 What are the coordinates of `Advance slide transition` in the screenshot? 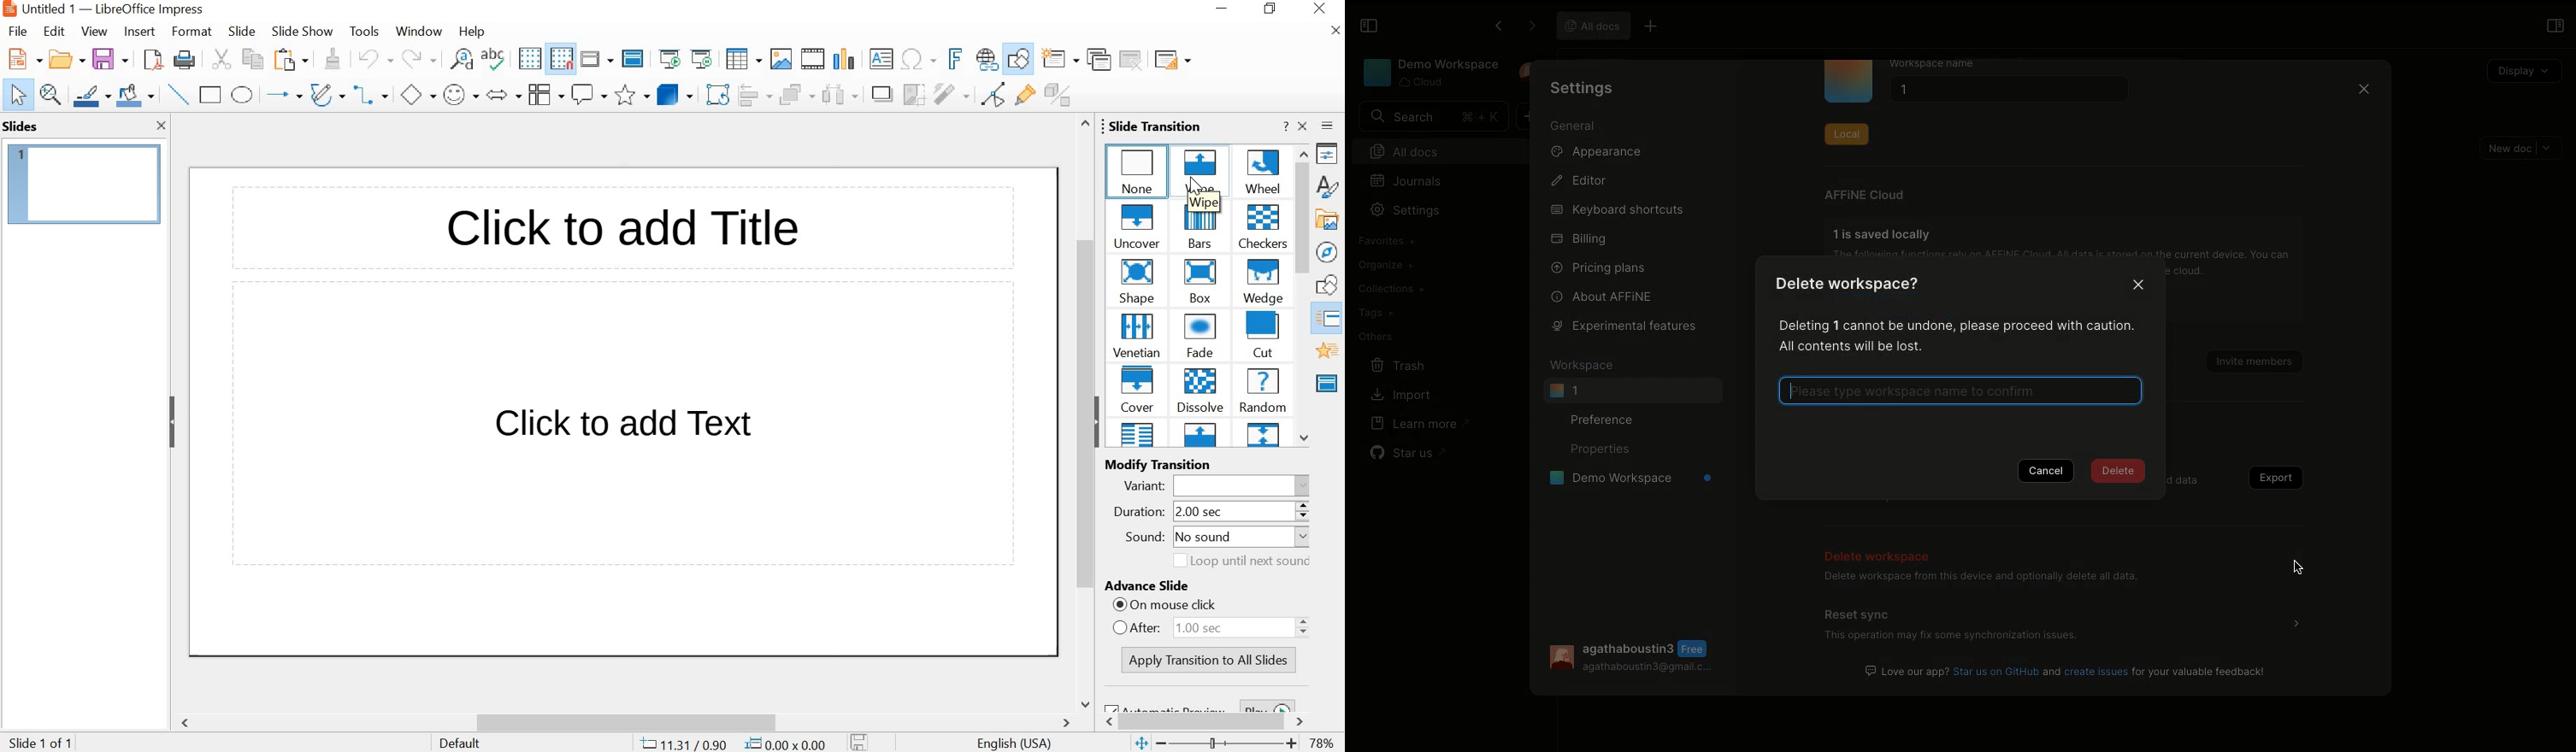 It's located at (1210, 587).